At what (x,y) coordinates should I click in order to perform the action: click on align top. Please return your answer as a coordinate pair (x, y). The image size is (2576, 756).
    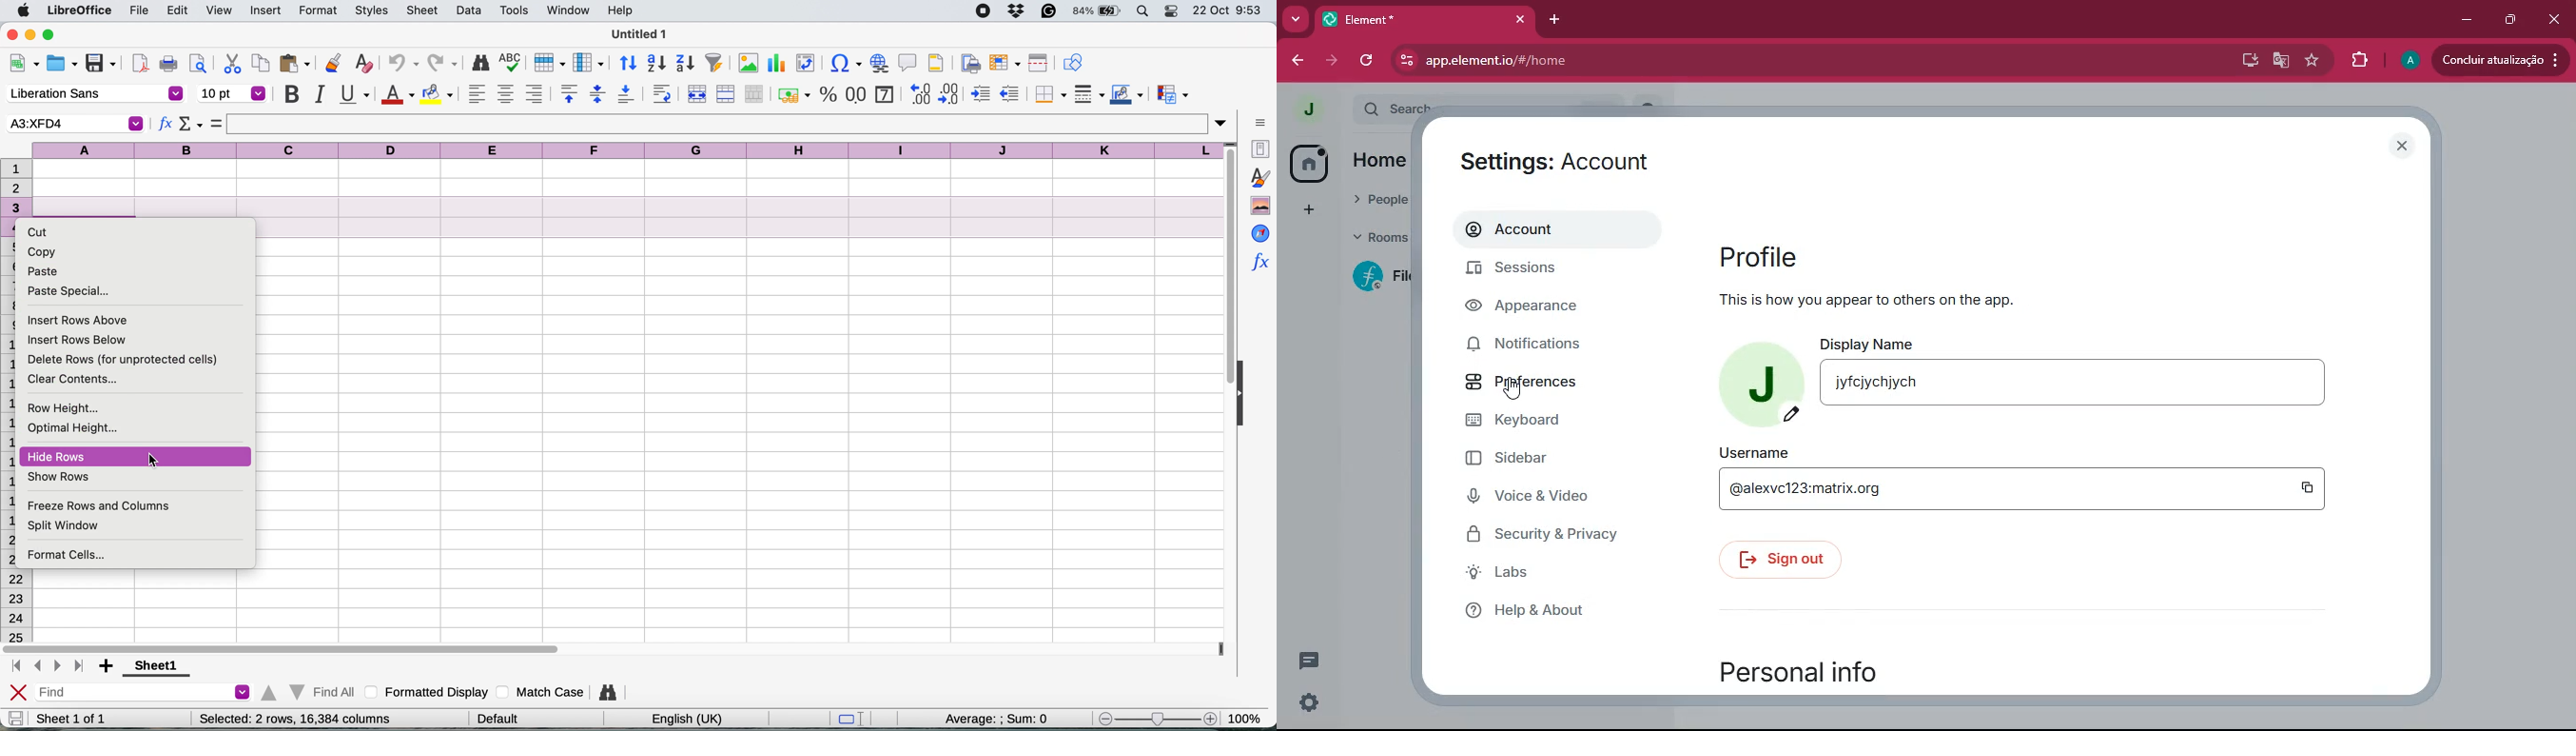
    Looking at the image, I should click on (569, 93).